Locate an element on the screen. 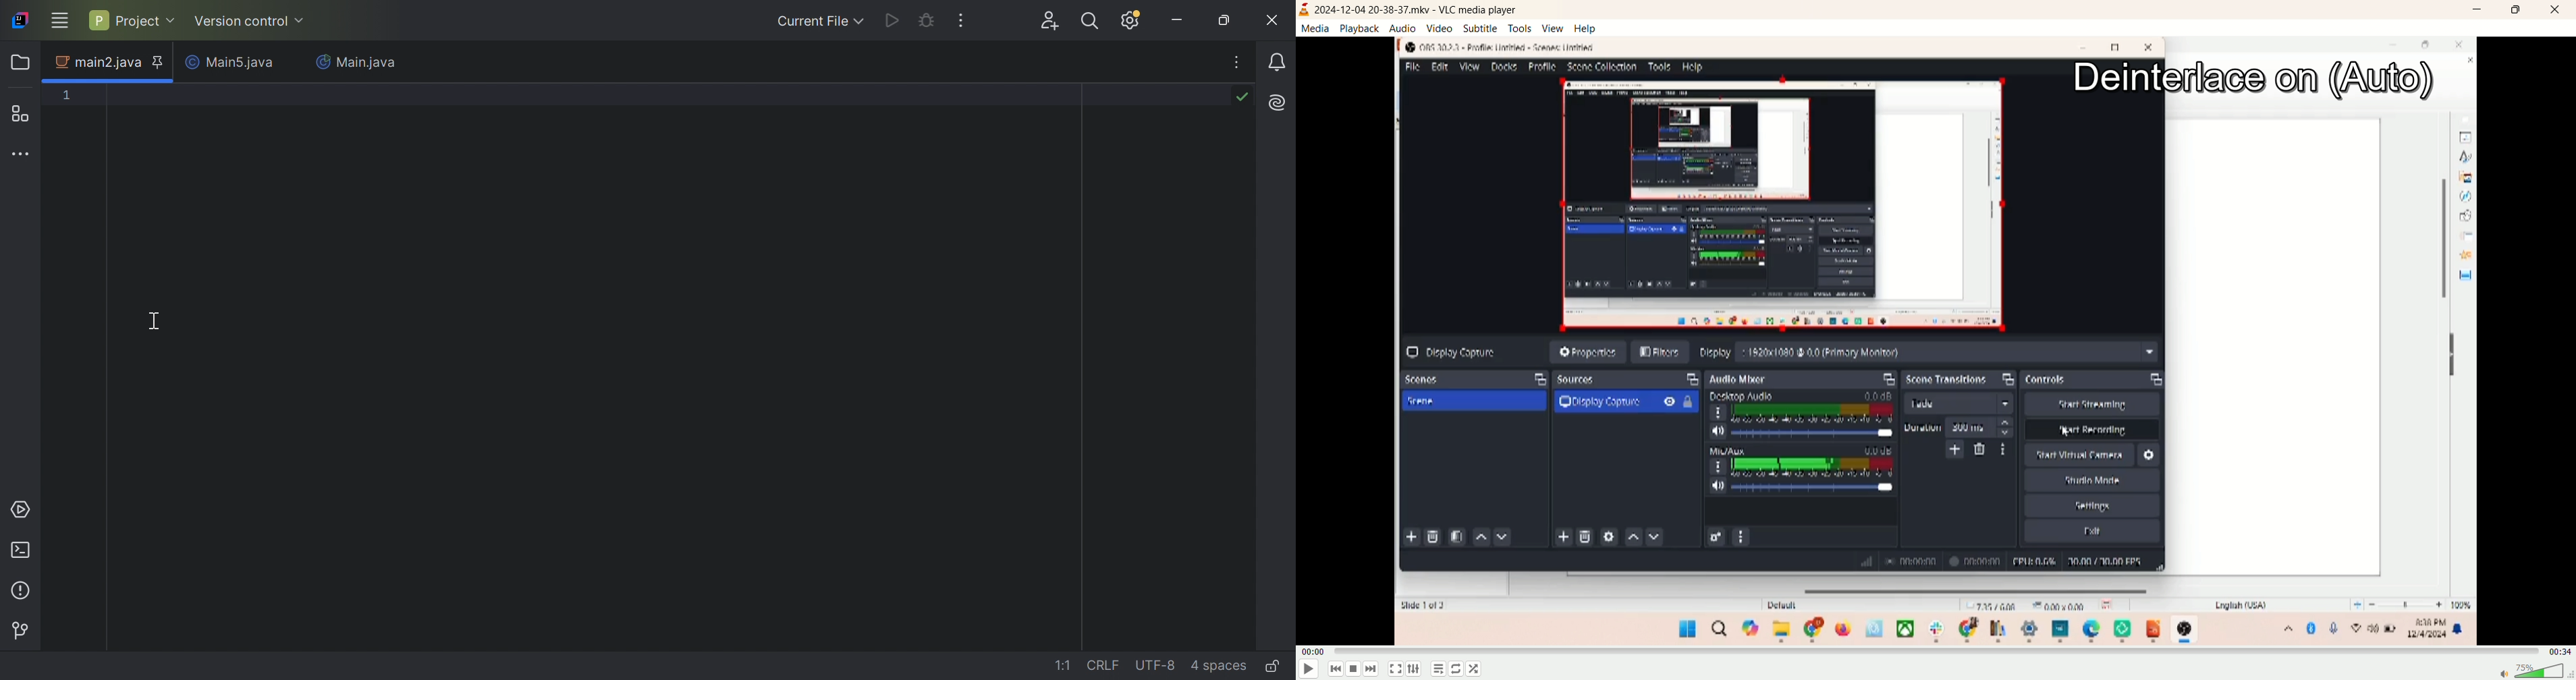 The height and width of the screenshot is (700, 2576). More tool windows is located at coordinates (22, 152).